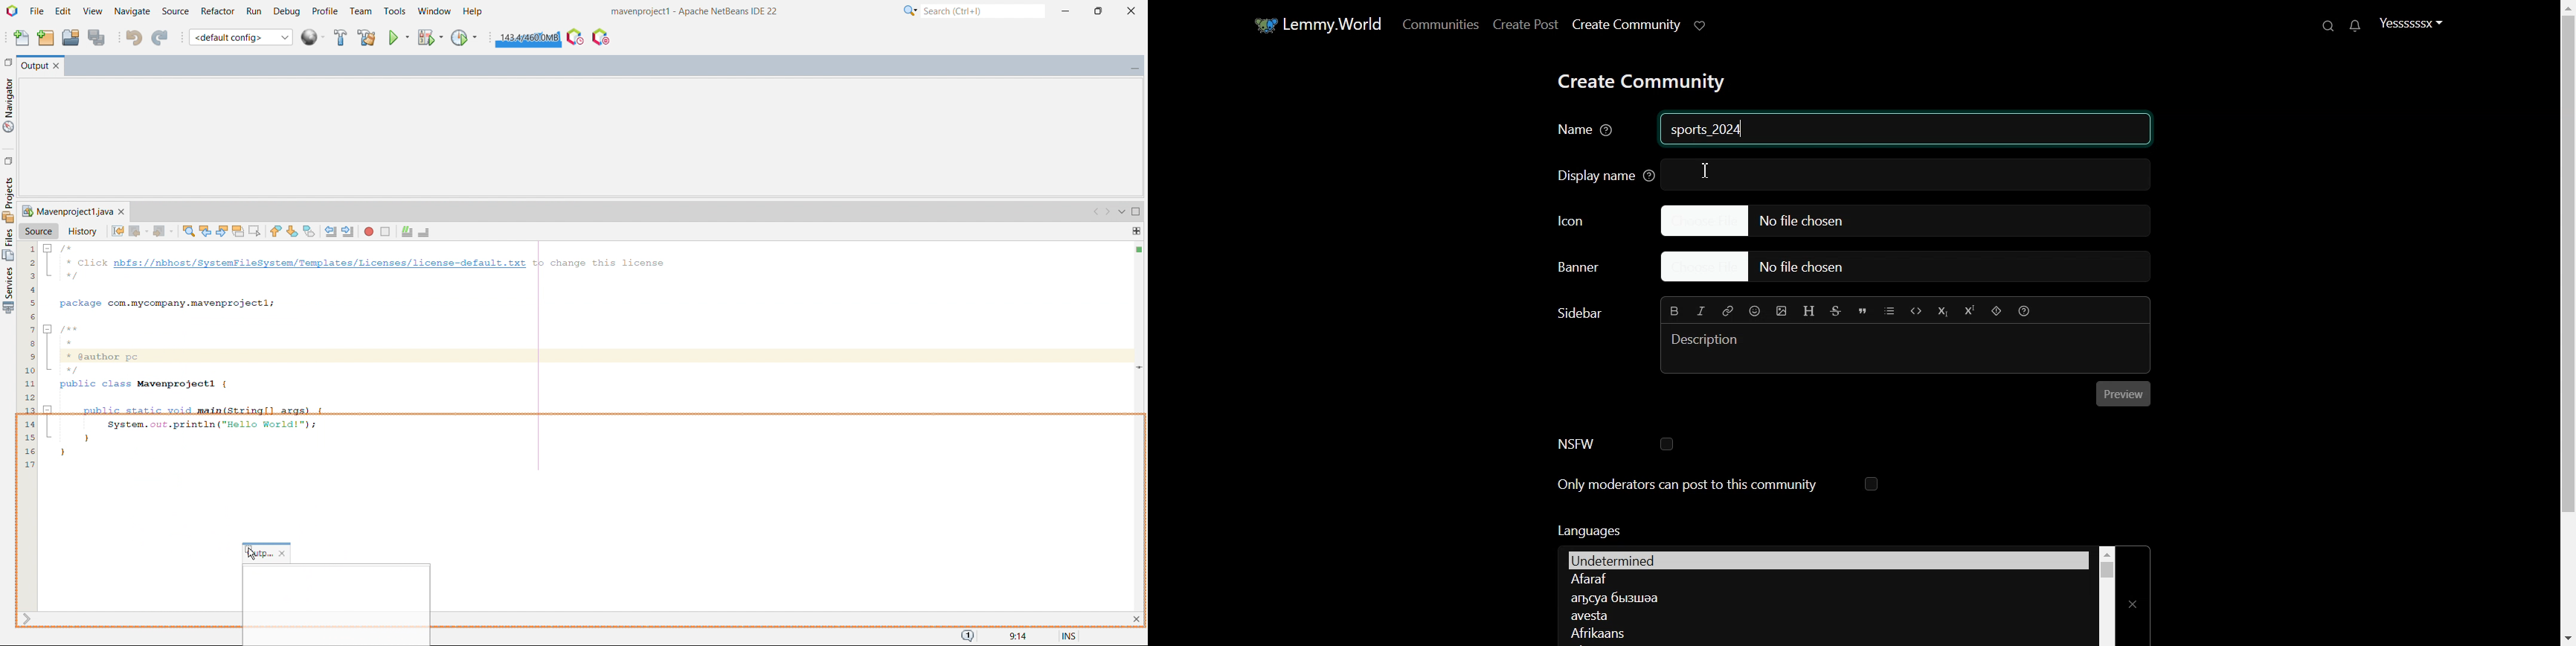 The image size is (2576, 672). Describe the element at coordinates (1837, 311) in the screenshot. I see `Strikethrough` at that location.